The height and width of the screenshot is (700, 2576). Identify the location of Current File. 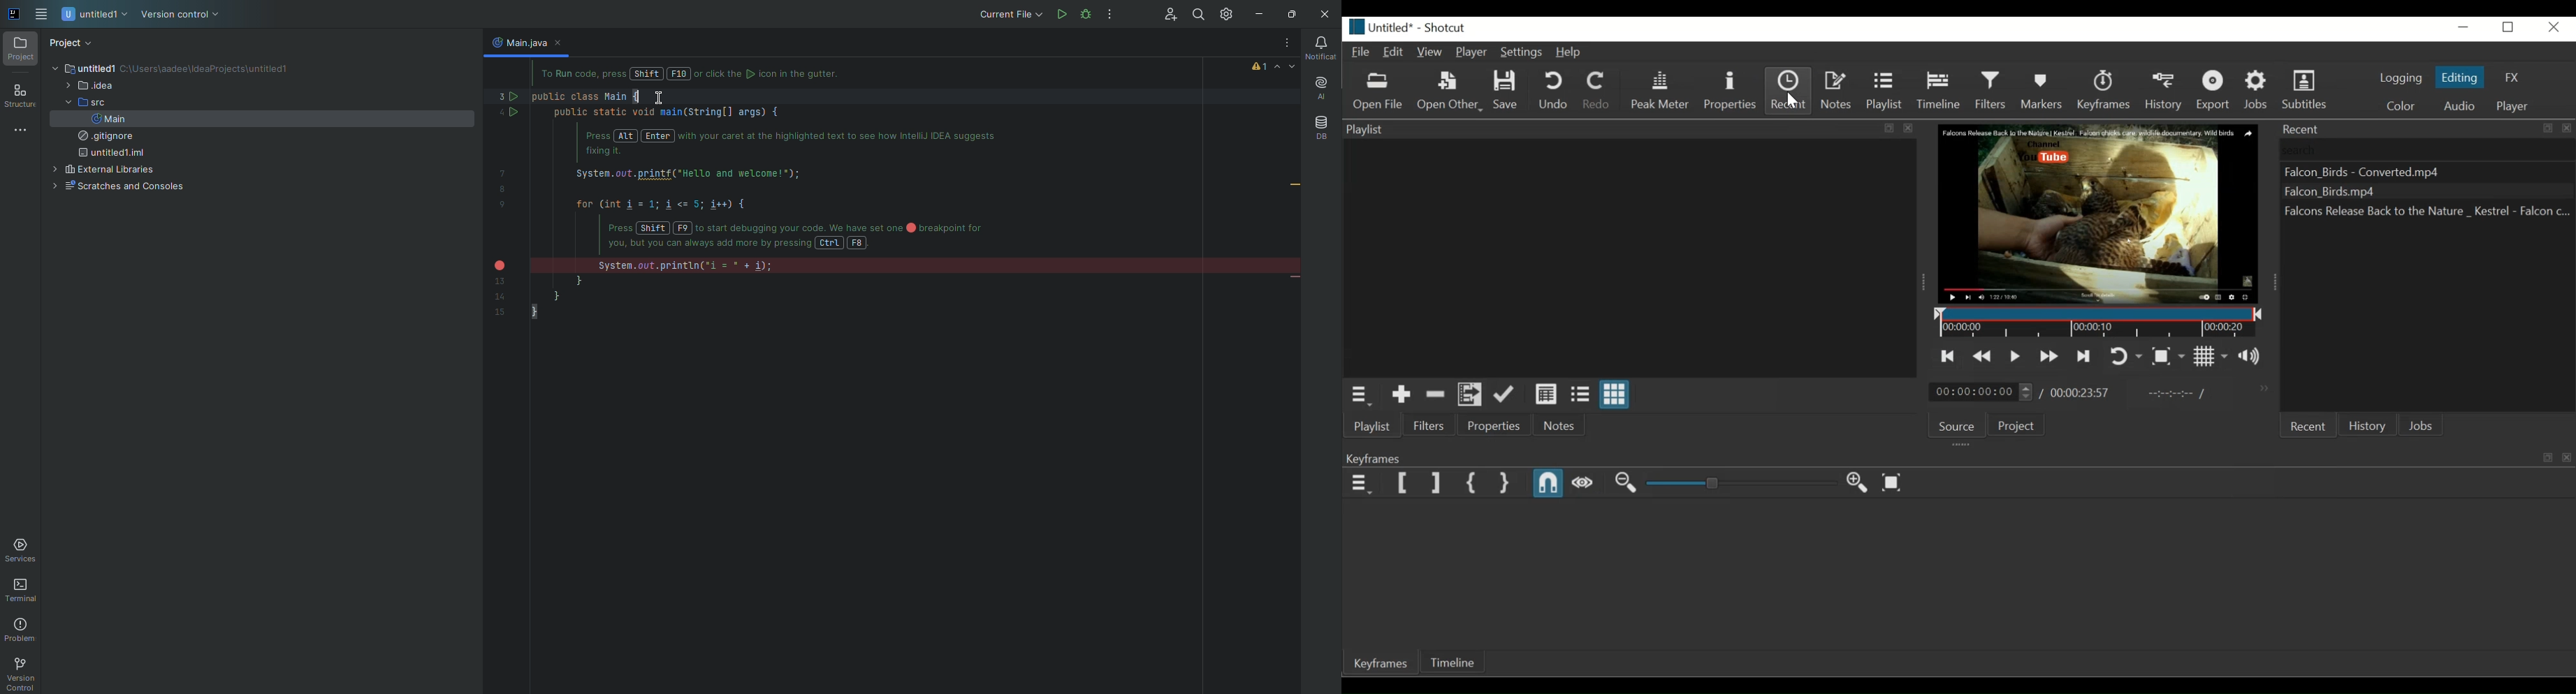
(1009, 14).